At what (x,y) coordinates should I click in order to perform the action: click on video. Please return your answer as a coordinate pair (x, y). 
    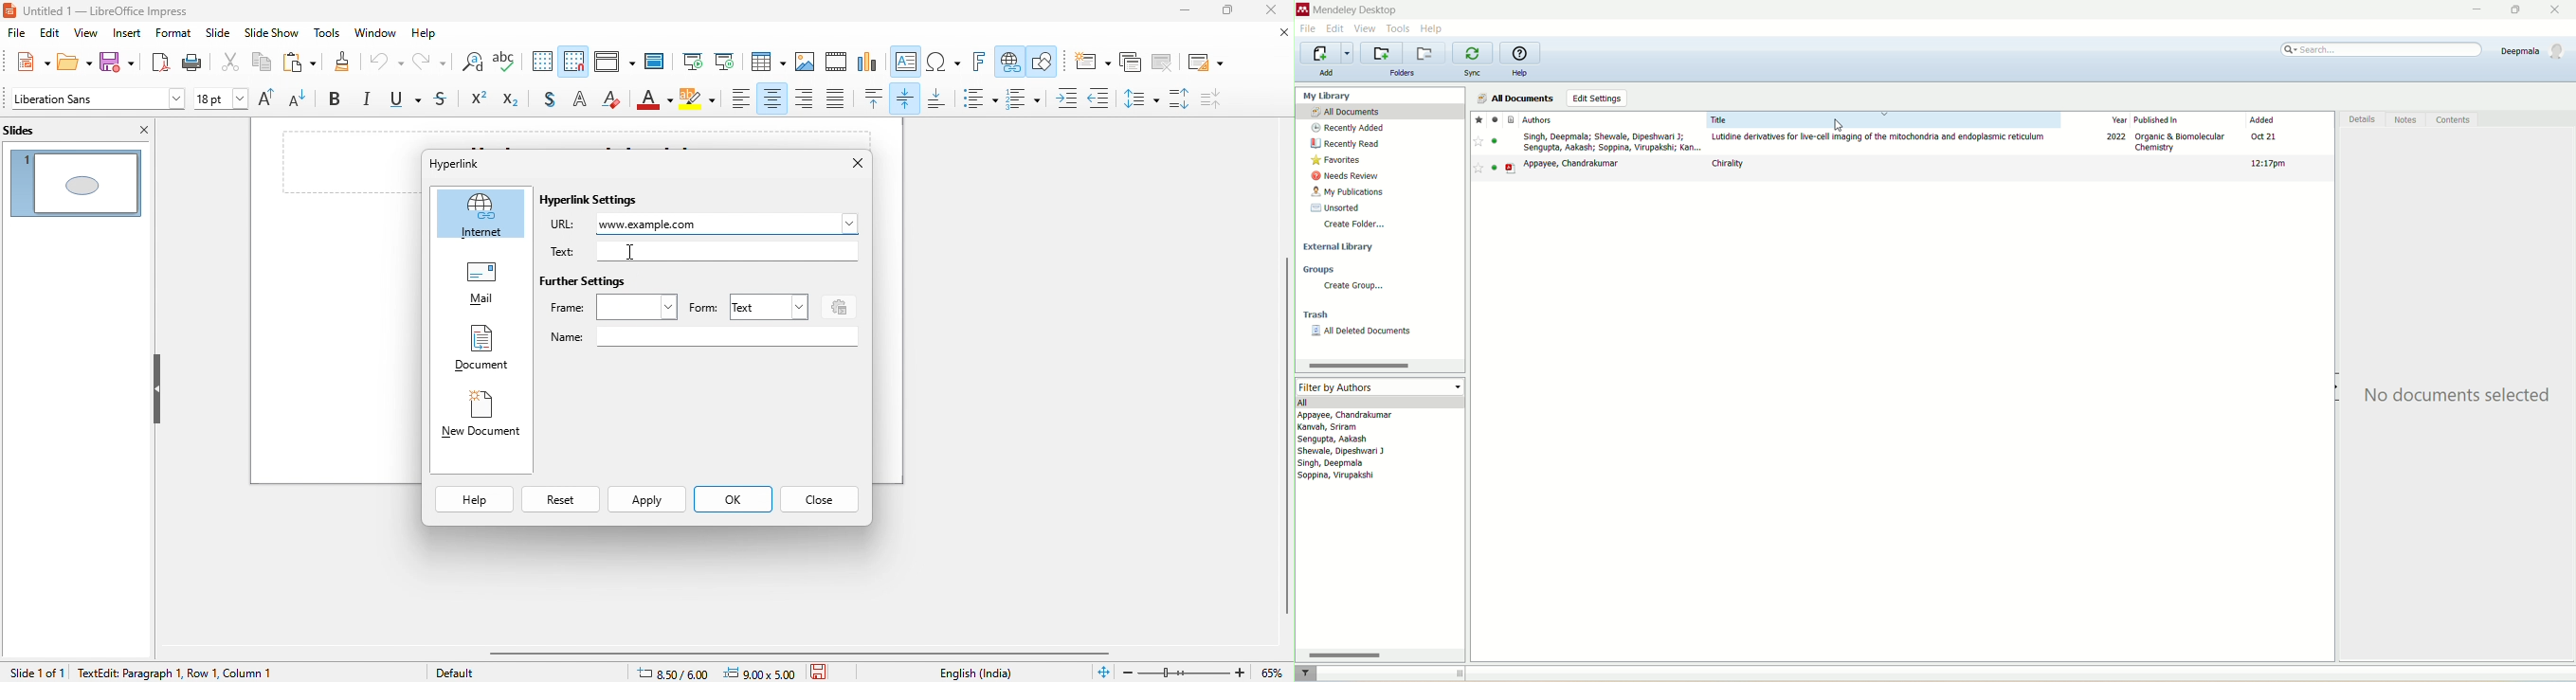
    Looking at the image, I should click on (837, 63).